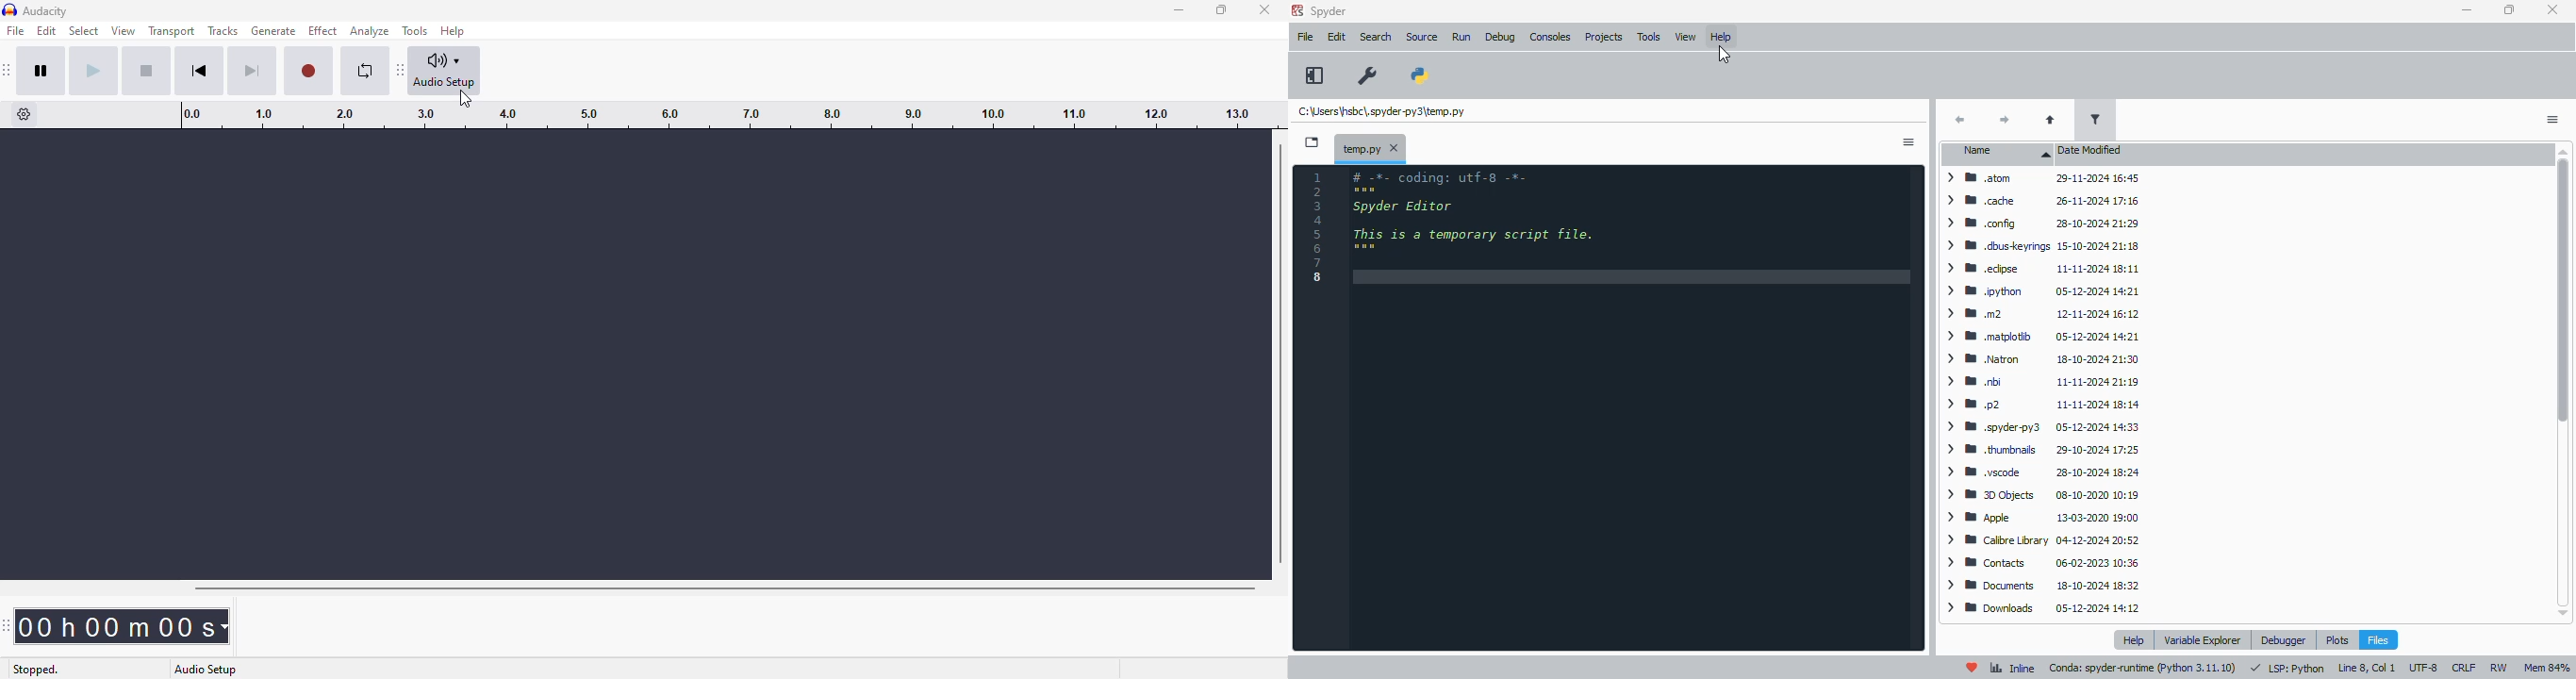 The height and width of the screenshot is (700, 2576). I want to click on > mm bi 11-11-2024 21:19, so click(2039, 381).